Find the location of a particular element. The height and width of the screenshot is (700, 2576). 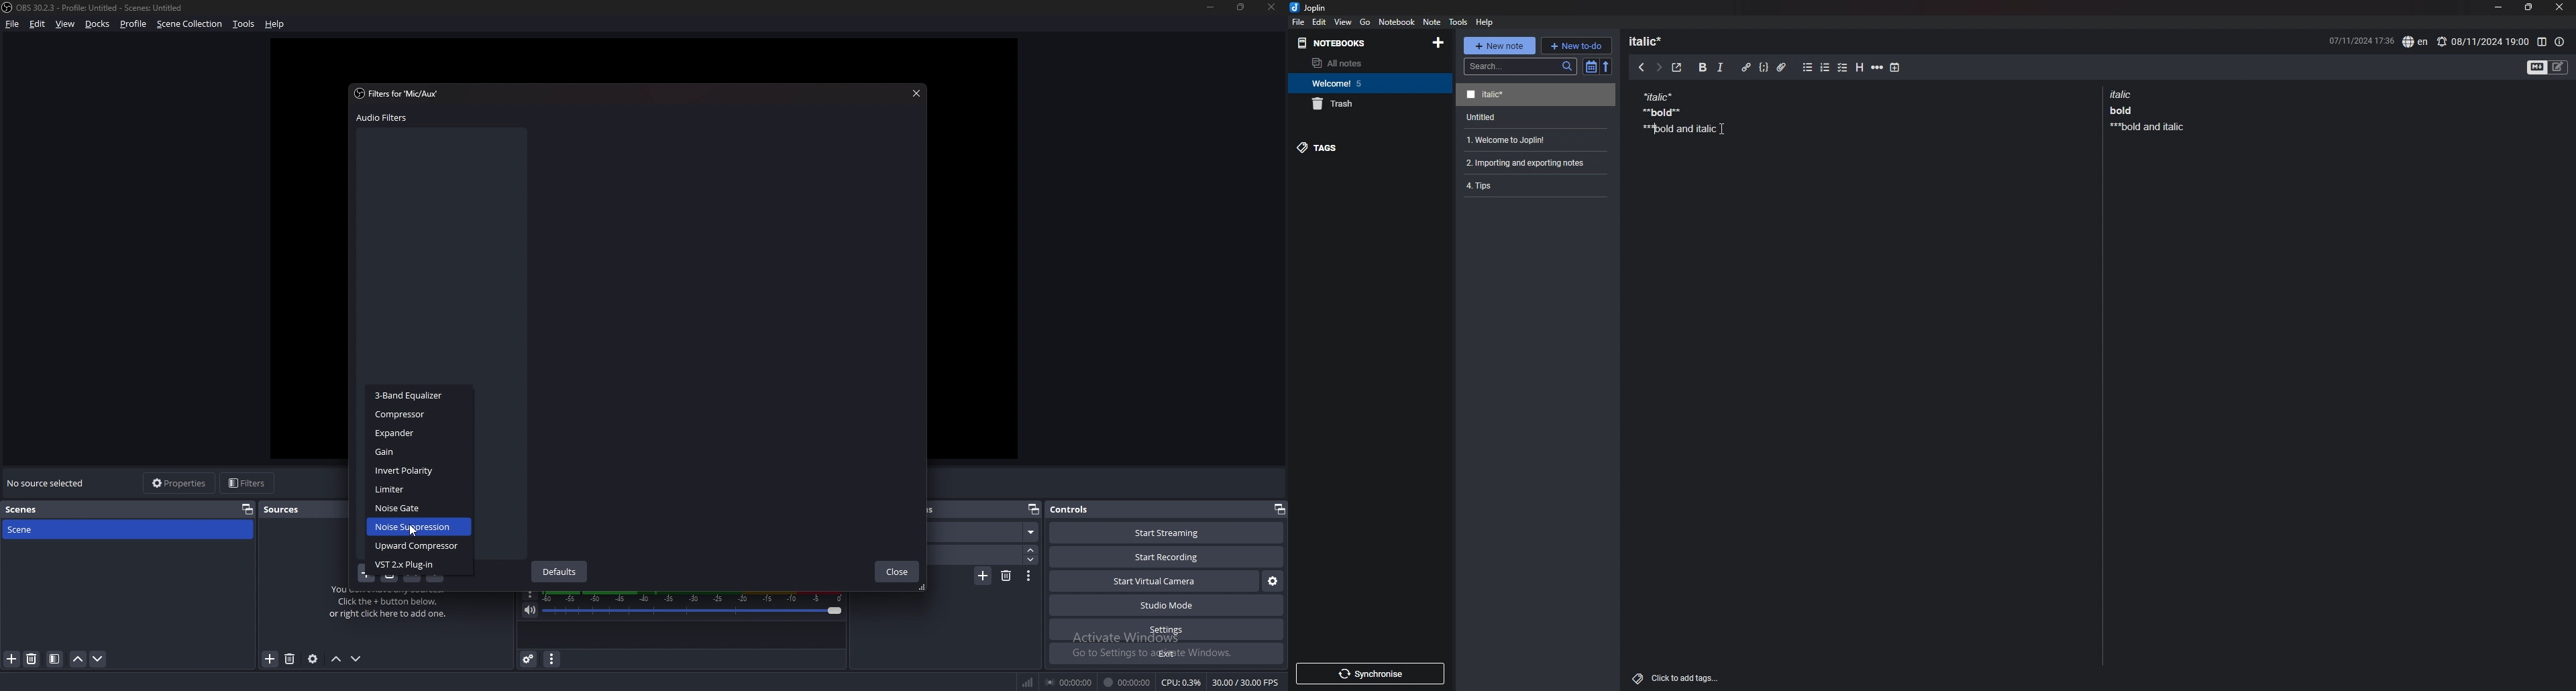

note is located at coordinates (1531, 184).